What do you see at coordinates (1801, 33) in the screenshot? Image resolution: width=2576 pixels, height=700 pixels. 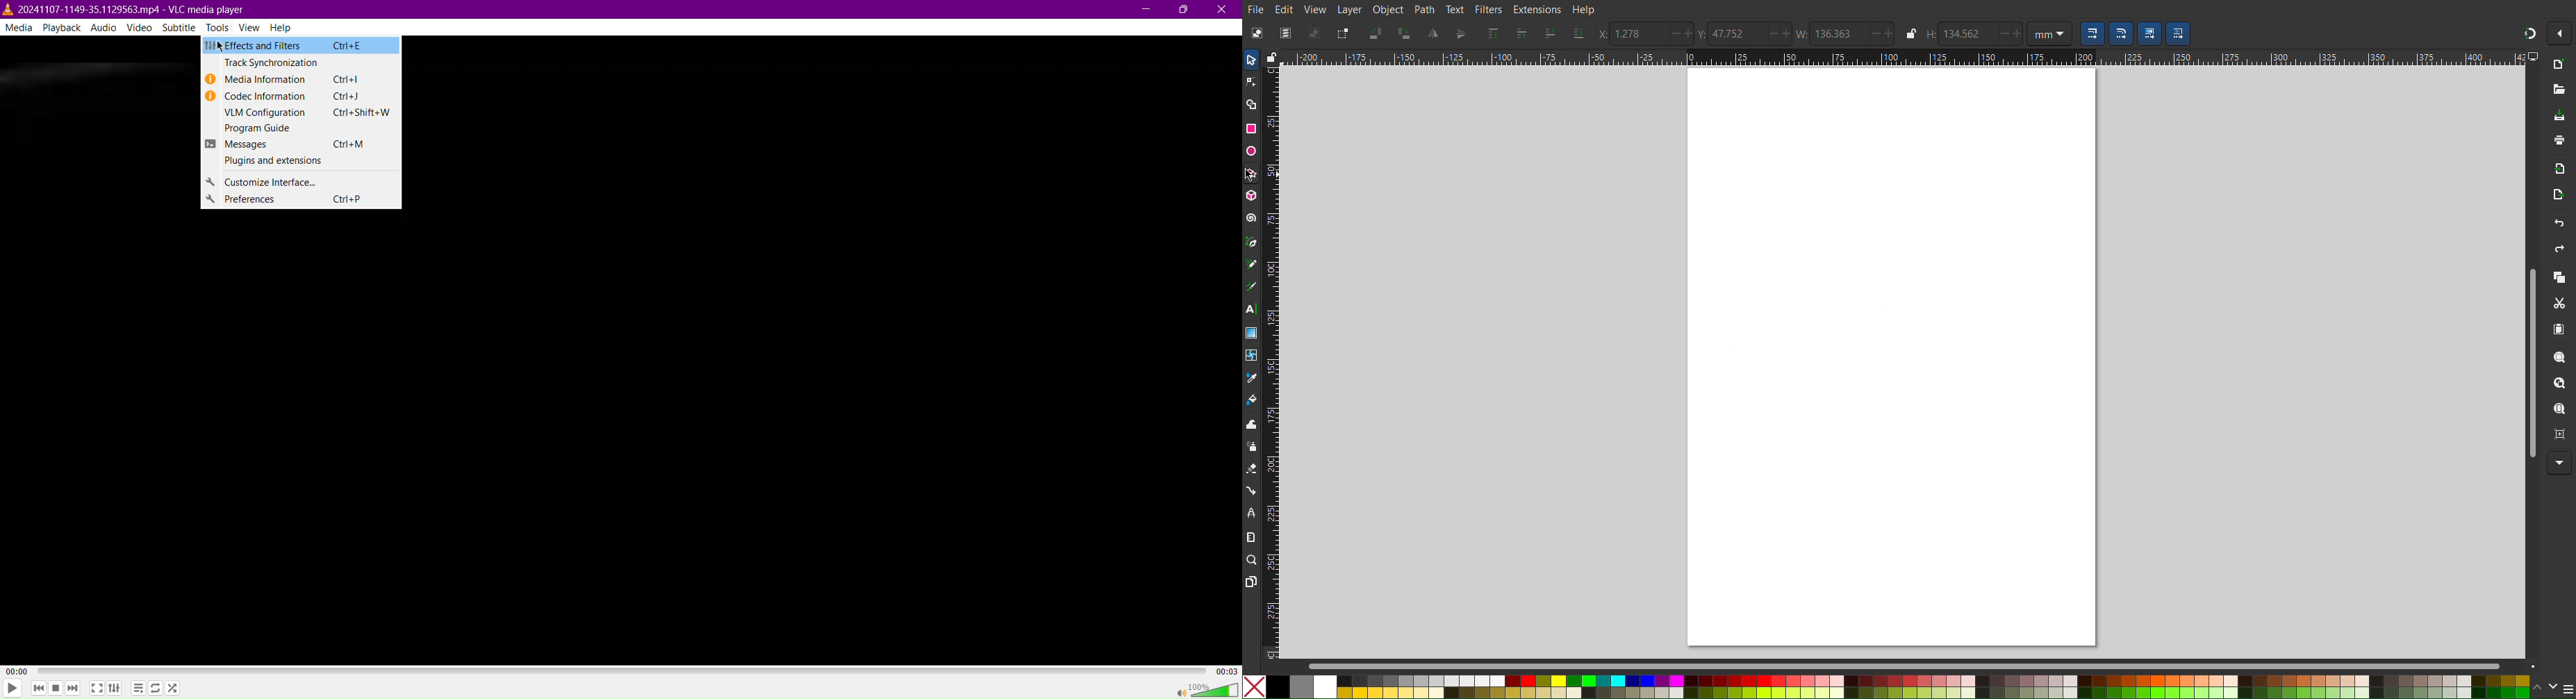 I see `Width` at bounding box center [1801, 33].